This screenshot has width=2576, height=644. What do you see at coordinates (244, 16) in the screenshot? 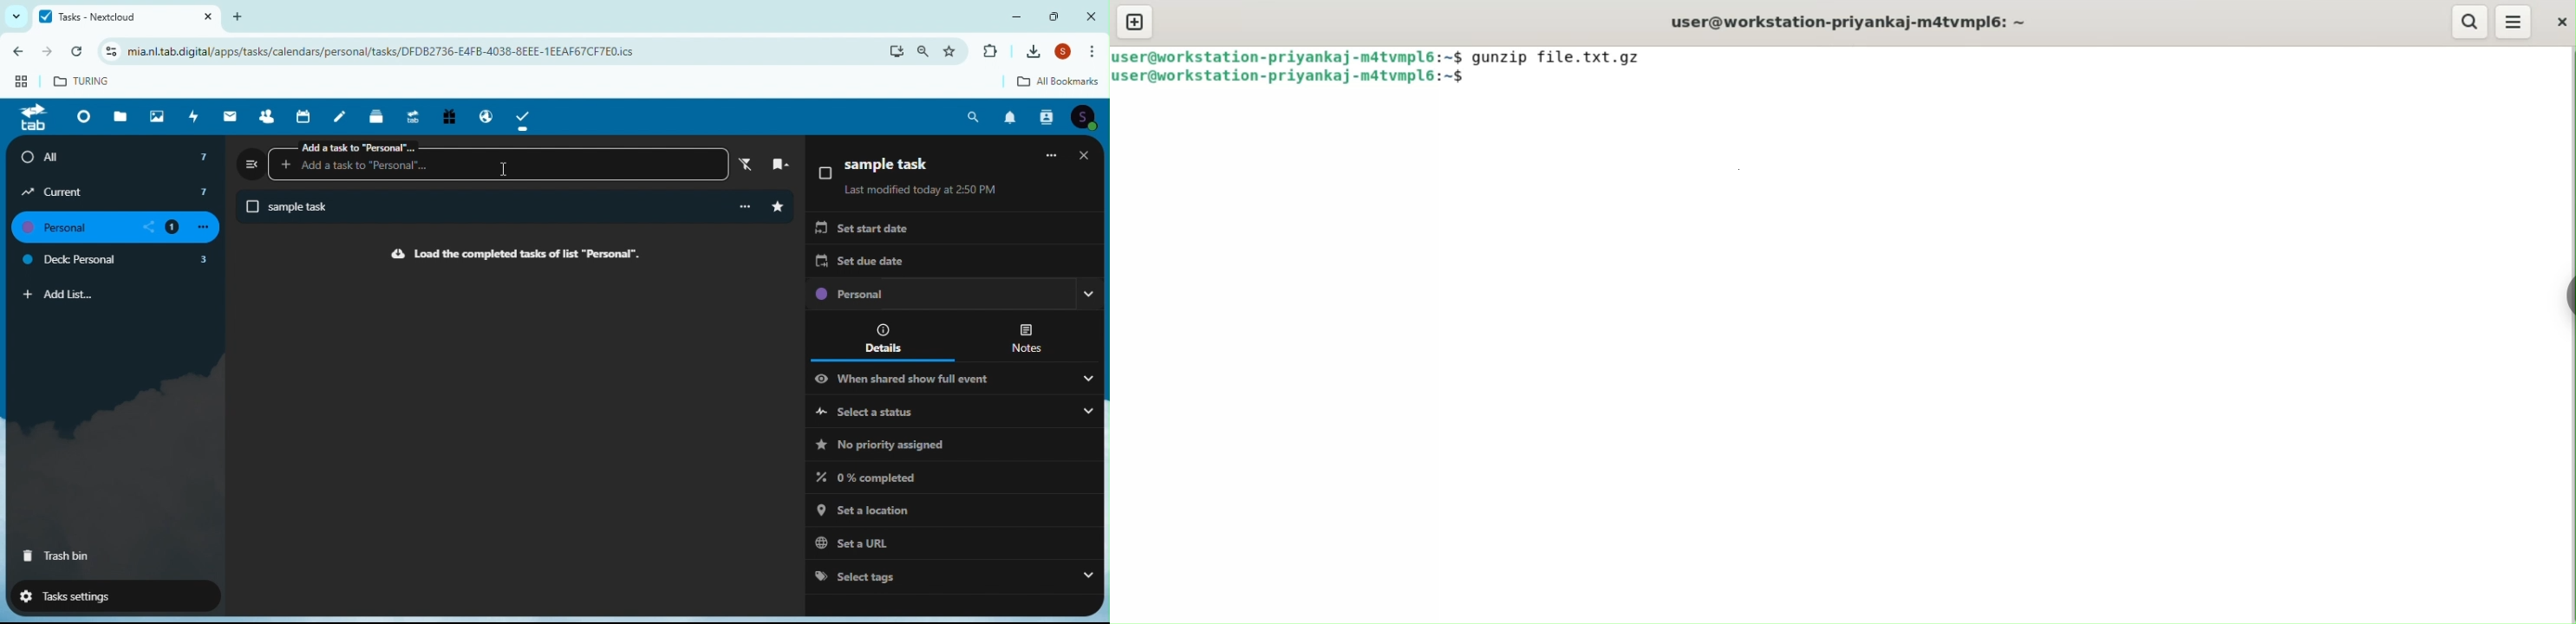
I see `add` at bounding box center [244, 16].